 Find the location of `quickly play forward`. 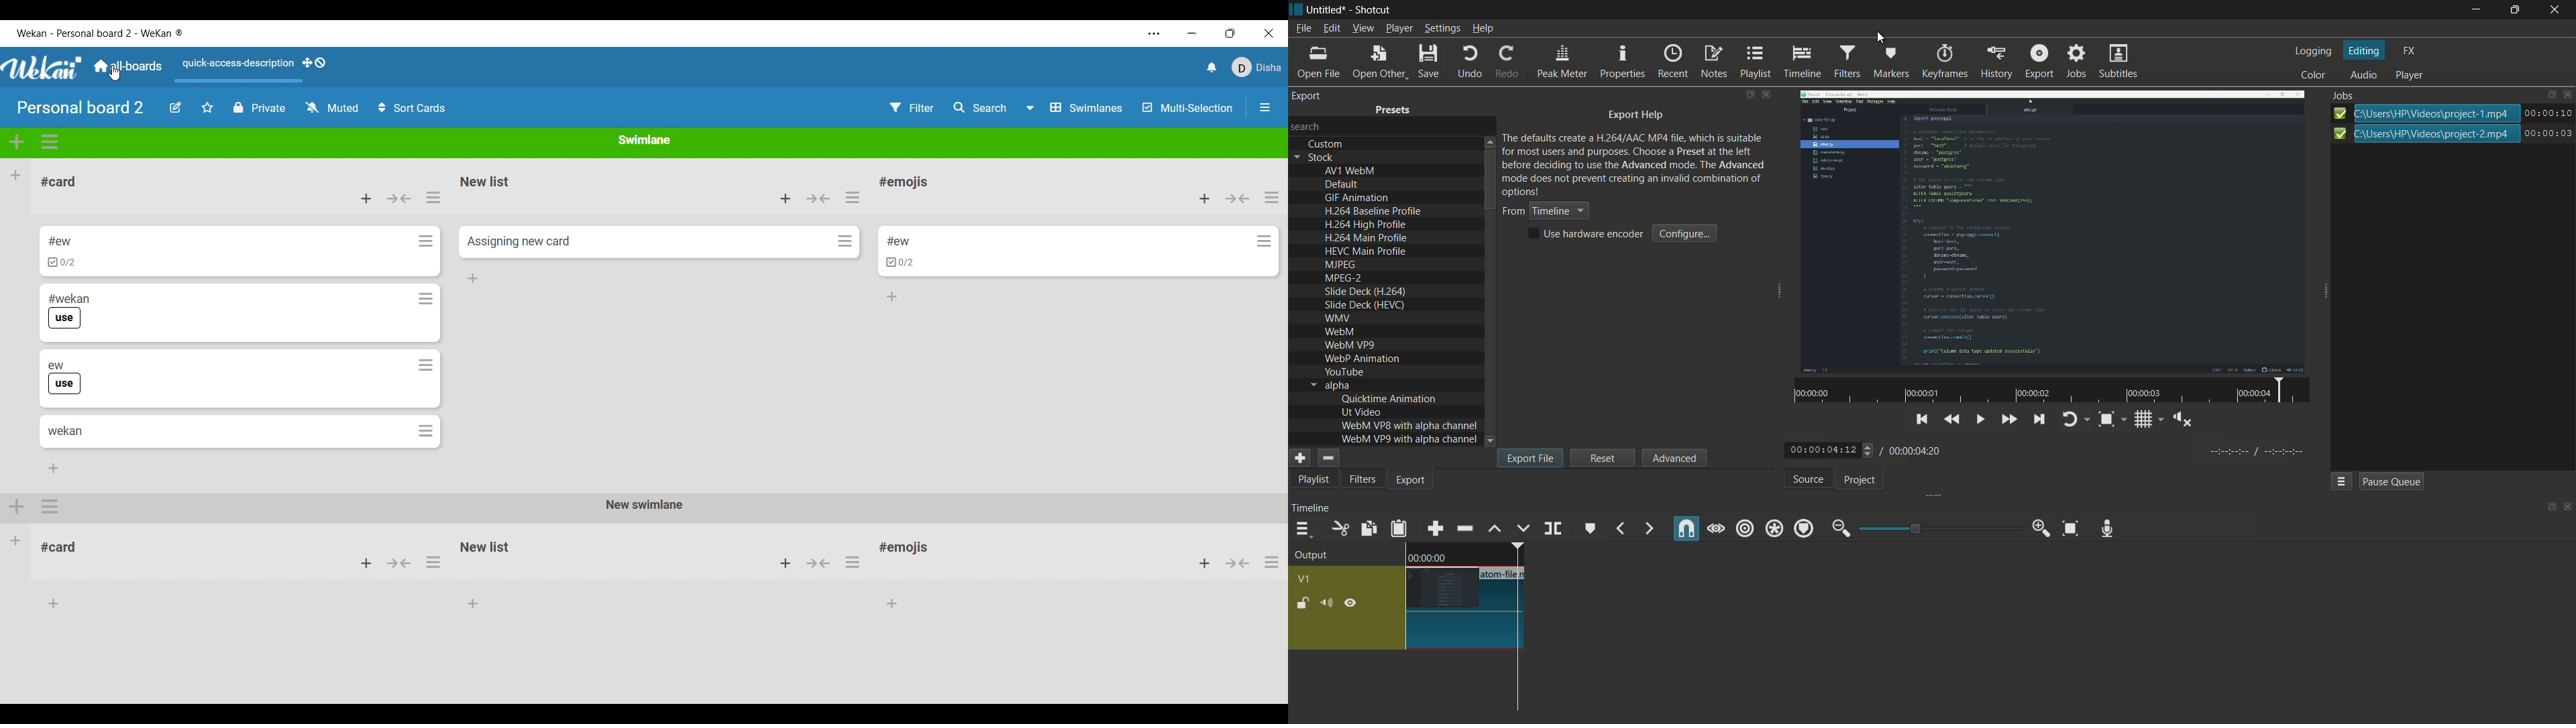

quickly play forward is located at coordinates (2155, 452).